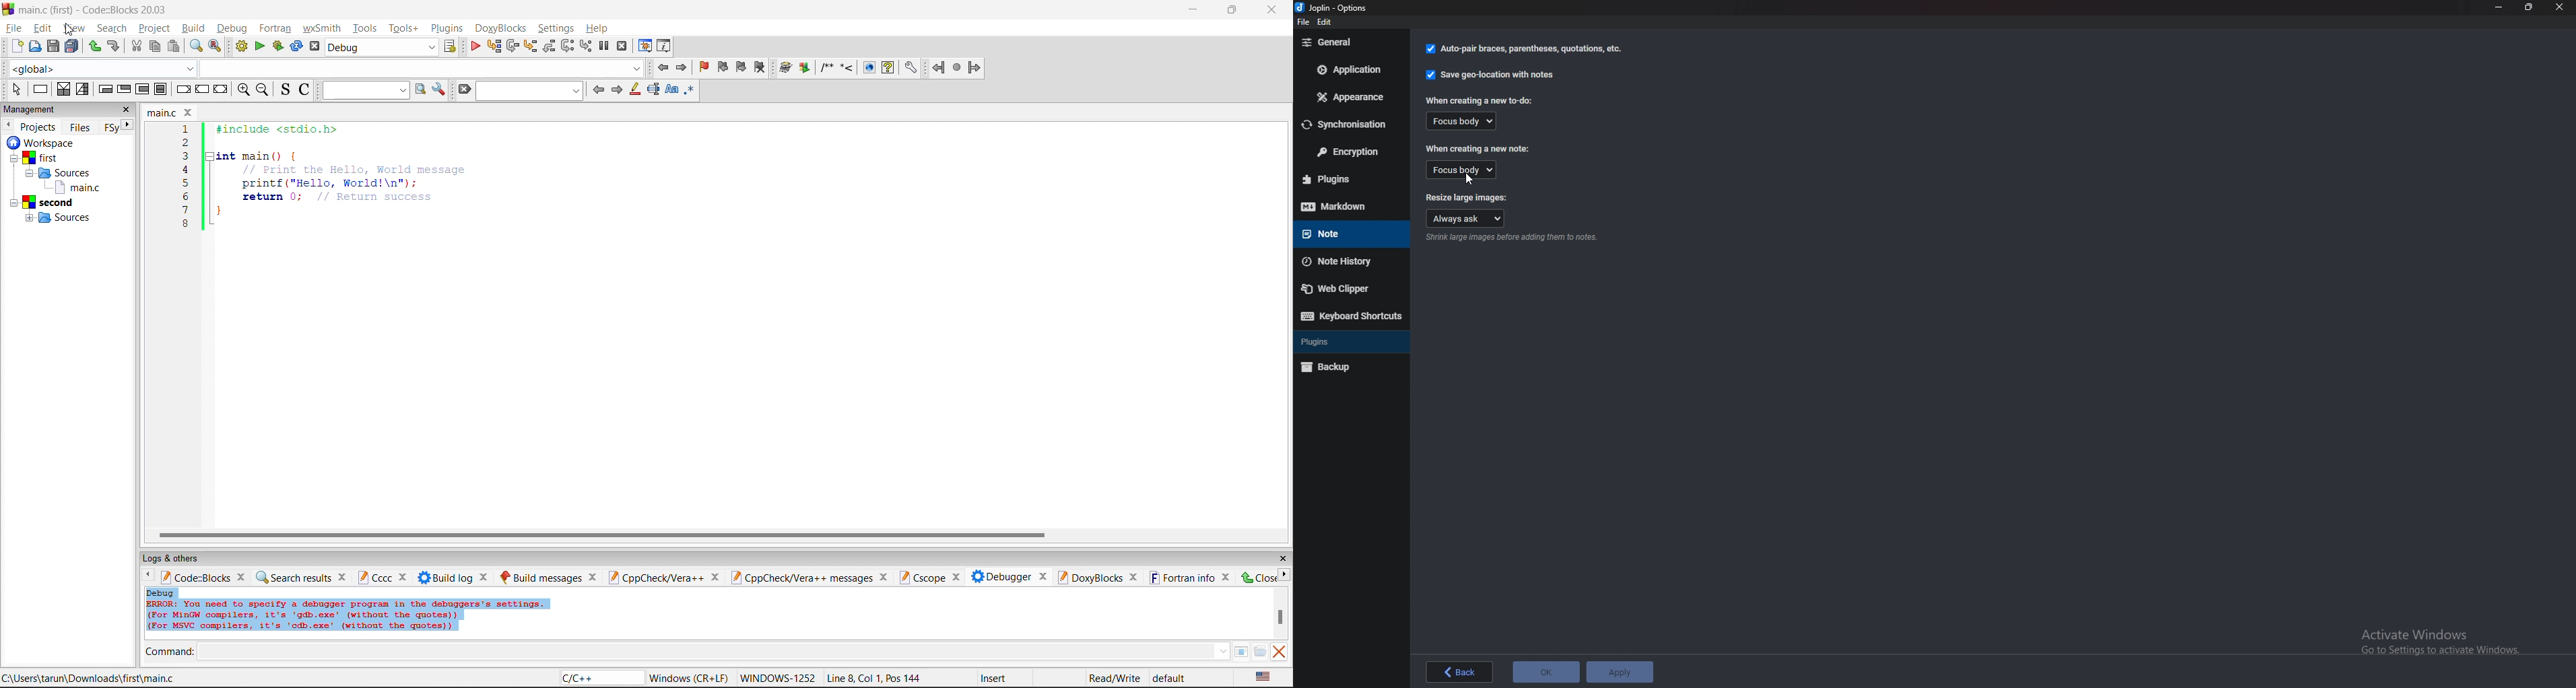 Image resolution: width=2576 pixels, height=700 pixels. What do you see at coordinates (1347, 42) in the screenshot?
I see `General` at bounding box center [1347, 42].